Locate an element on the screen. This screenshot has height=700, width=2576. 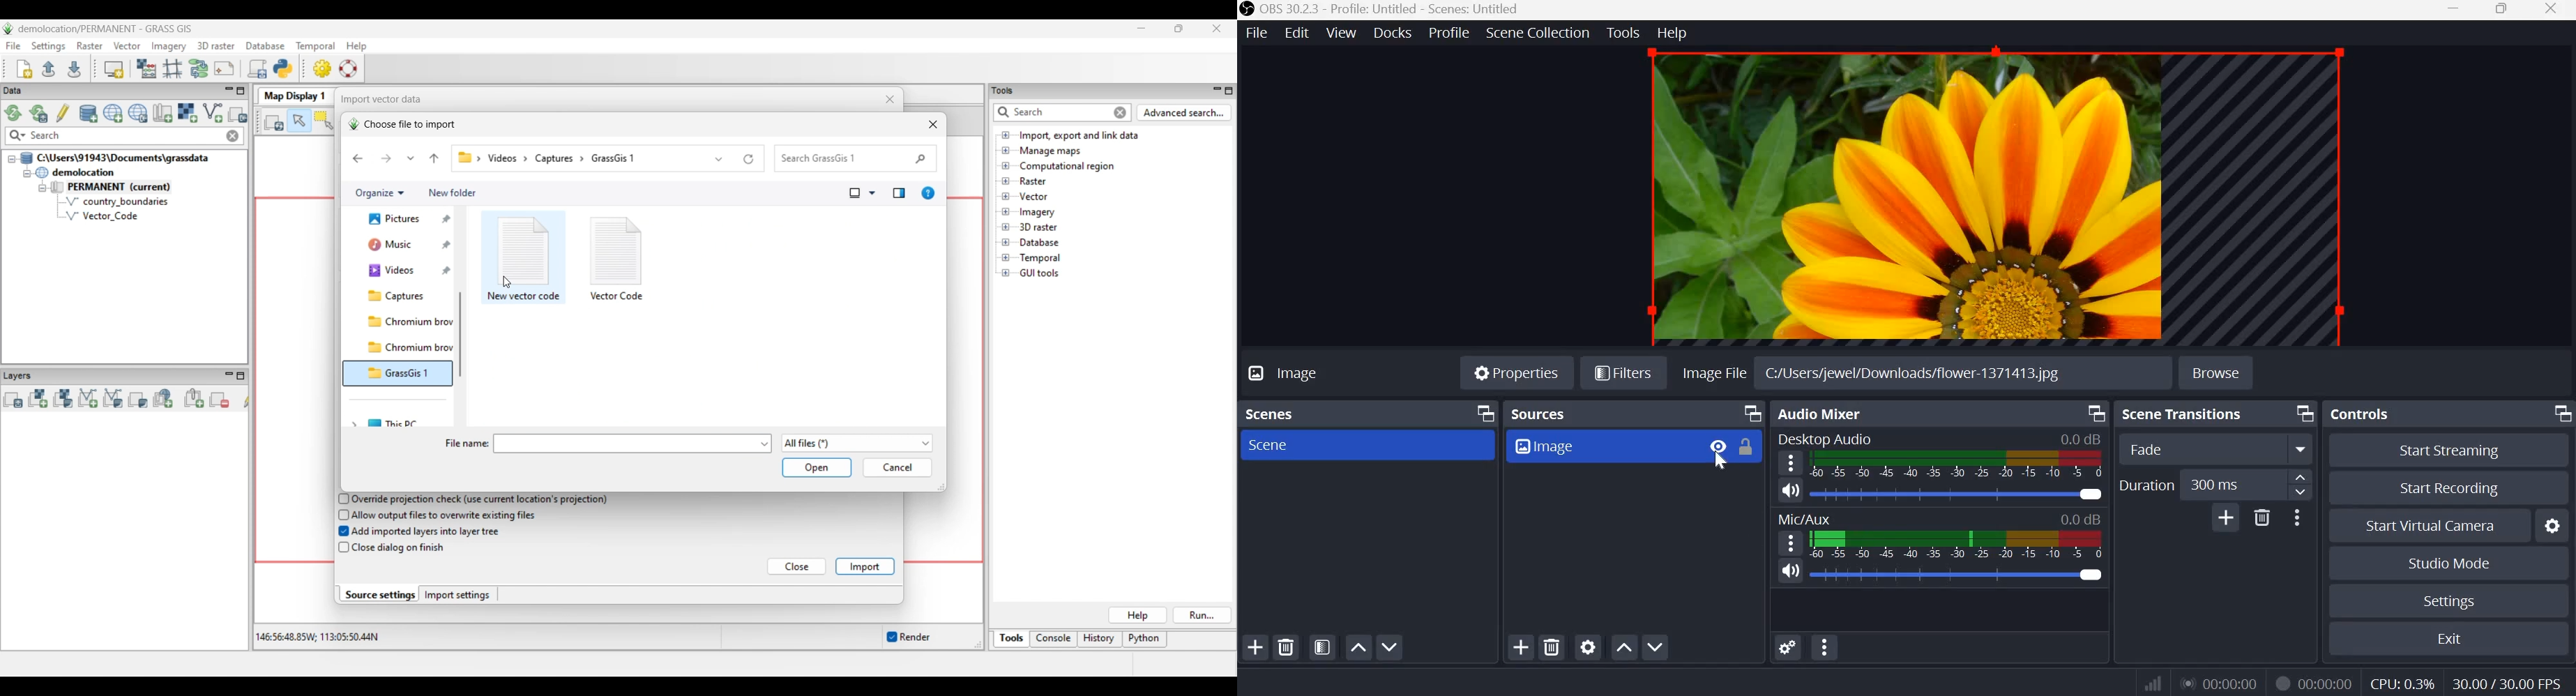
Image is located at coordinates (1284, 373).